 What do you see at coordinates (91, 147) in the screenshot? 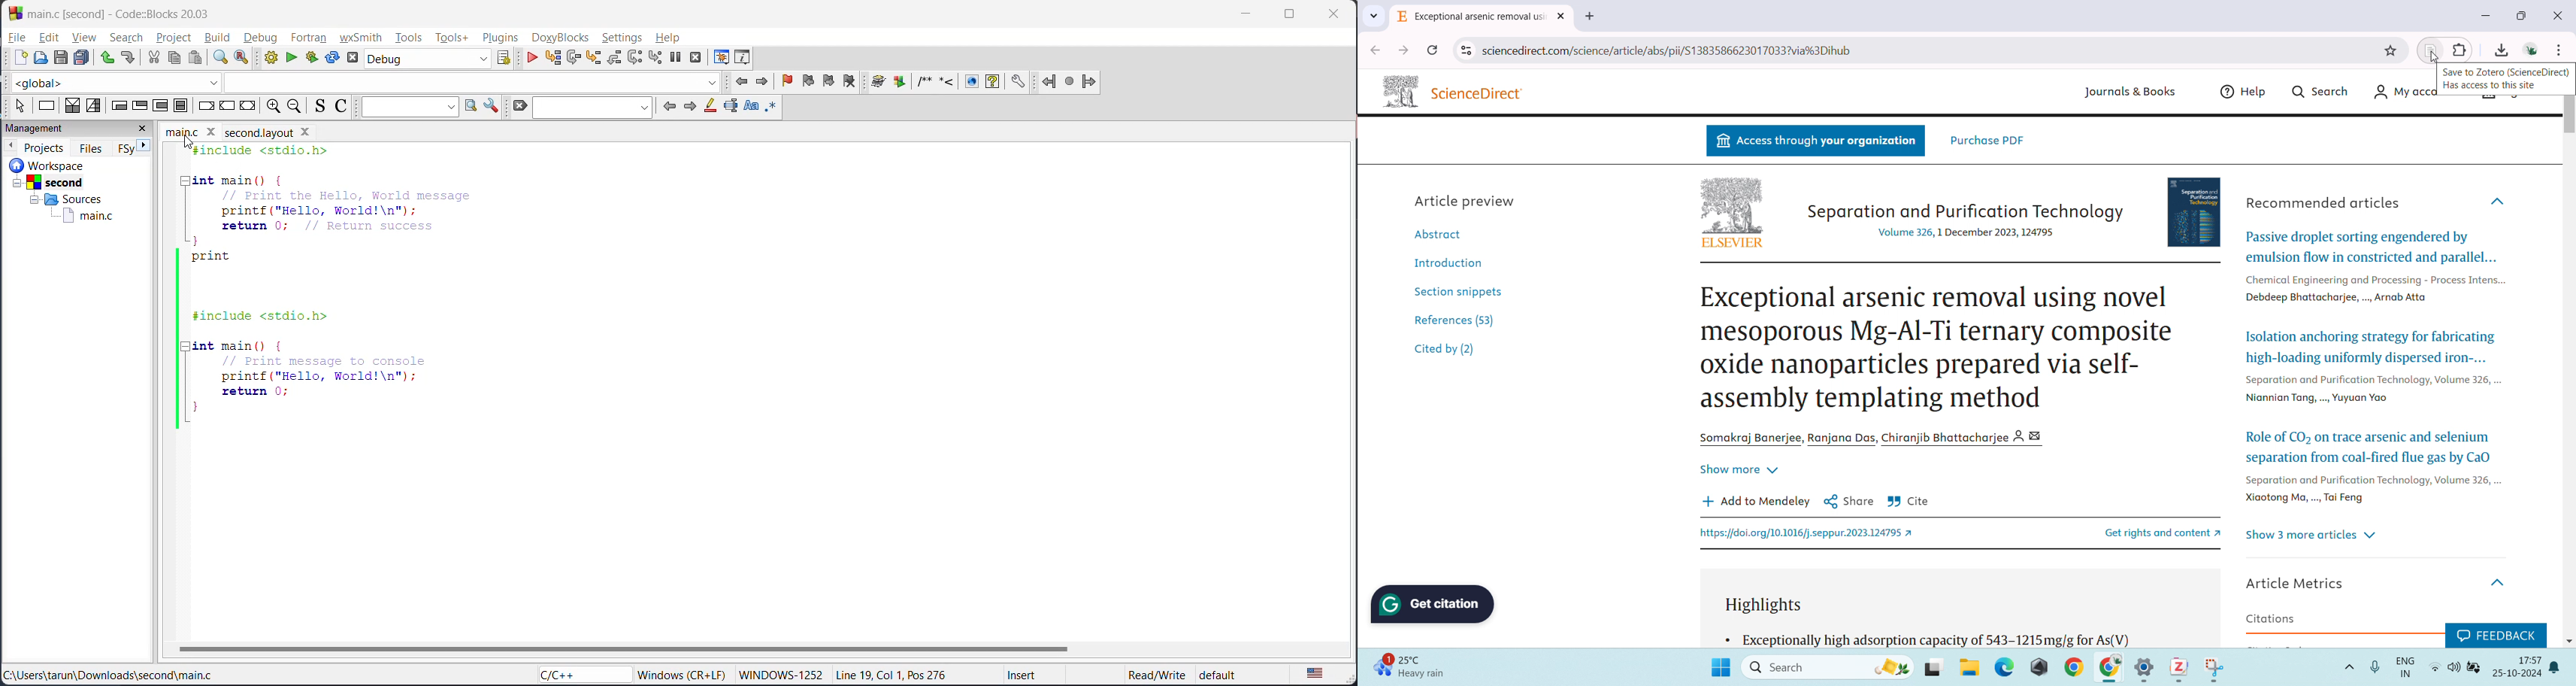
I see `files` at bounding box center [91, 147].